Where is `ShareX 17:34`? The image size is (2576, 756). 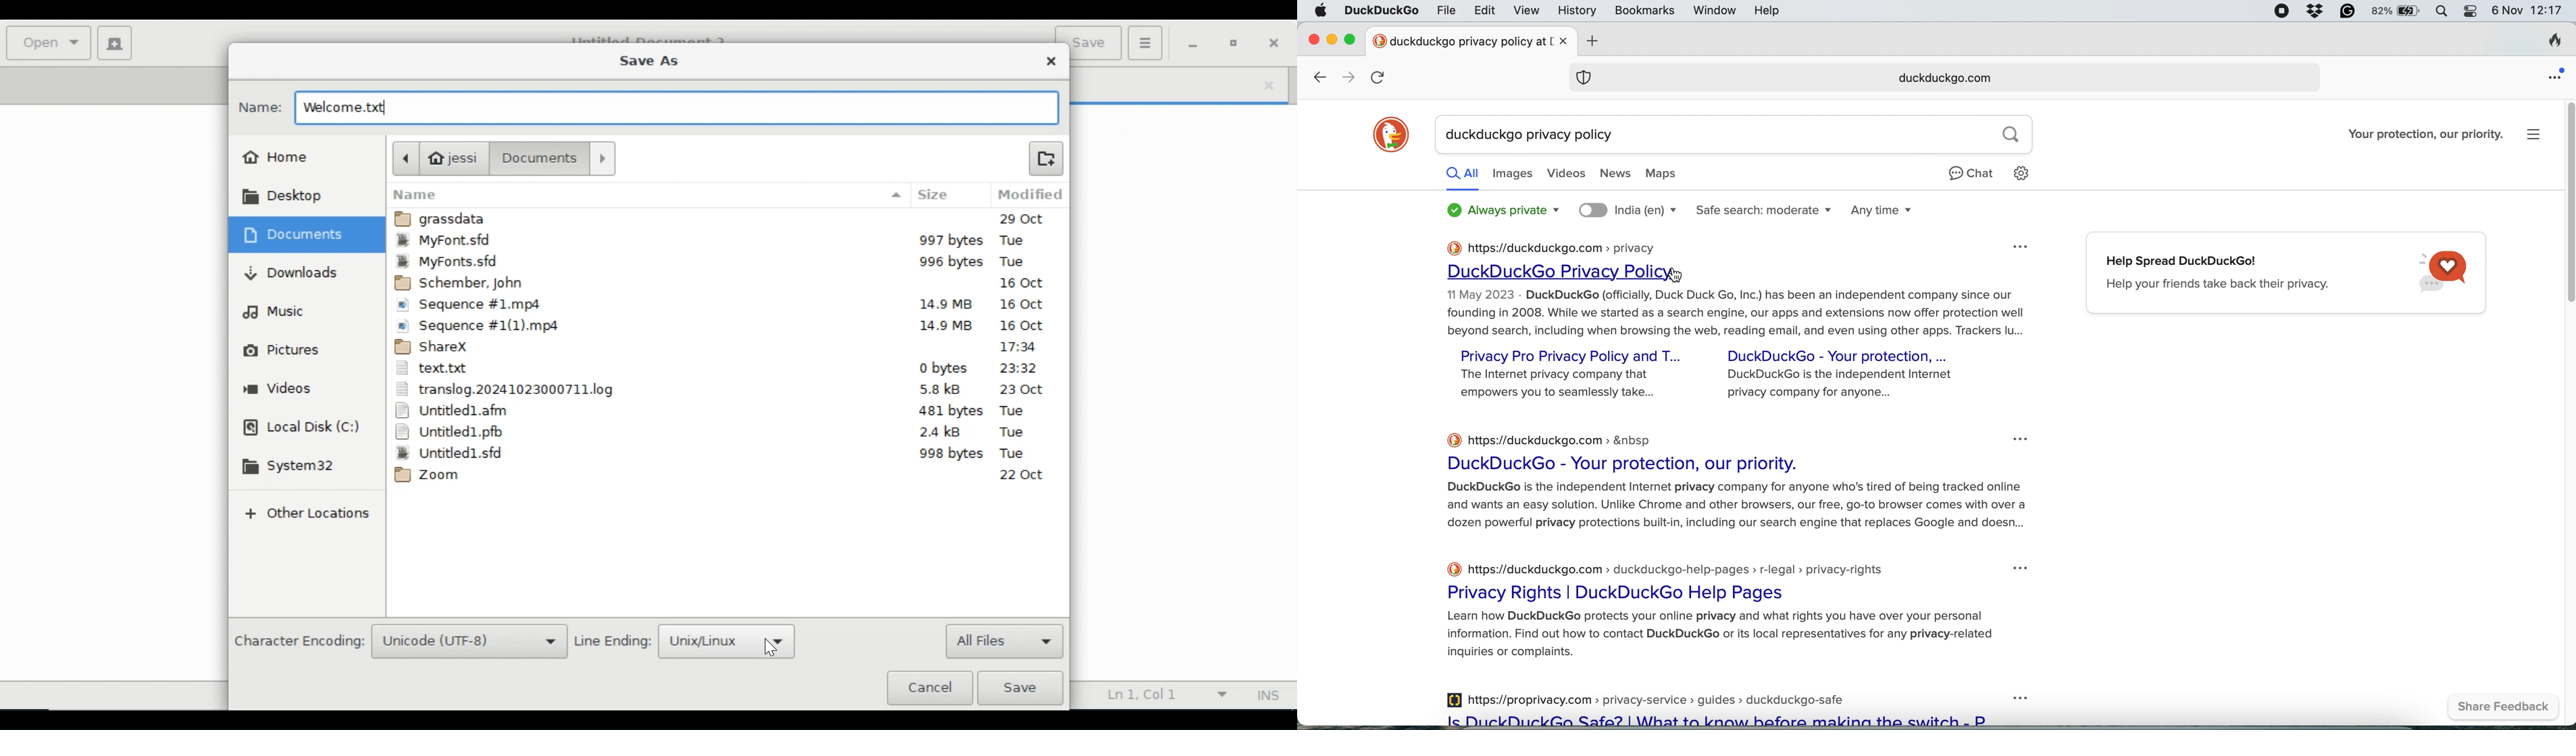 ShareX 17:34 is located at coordinates (724, 347).